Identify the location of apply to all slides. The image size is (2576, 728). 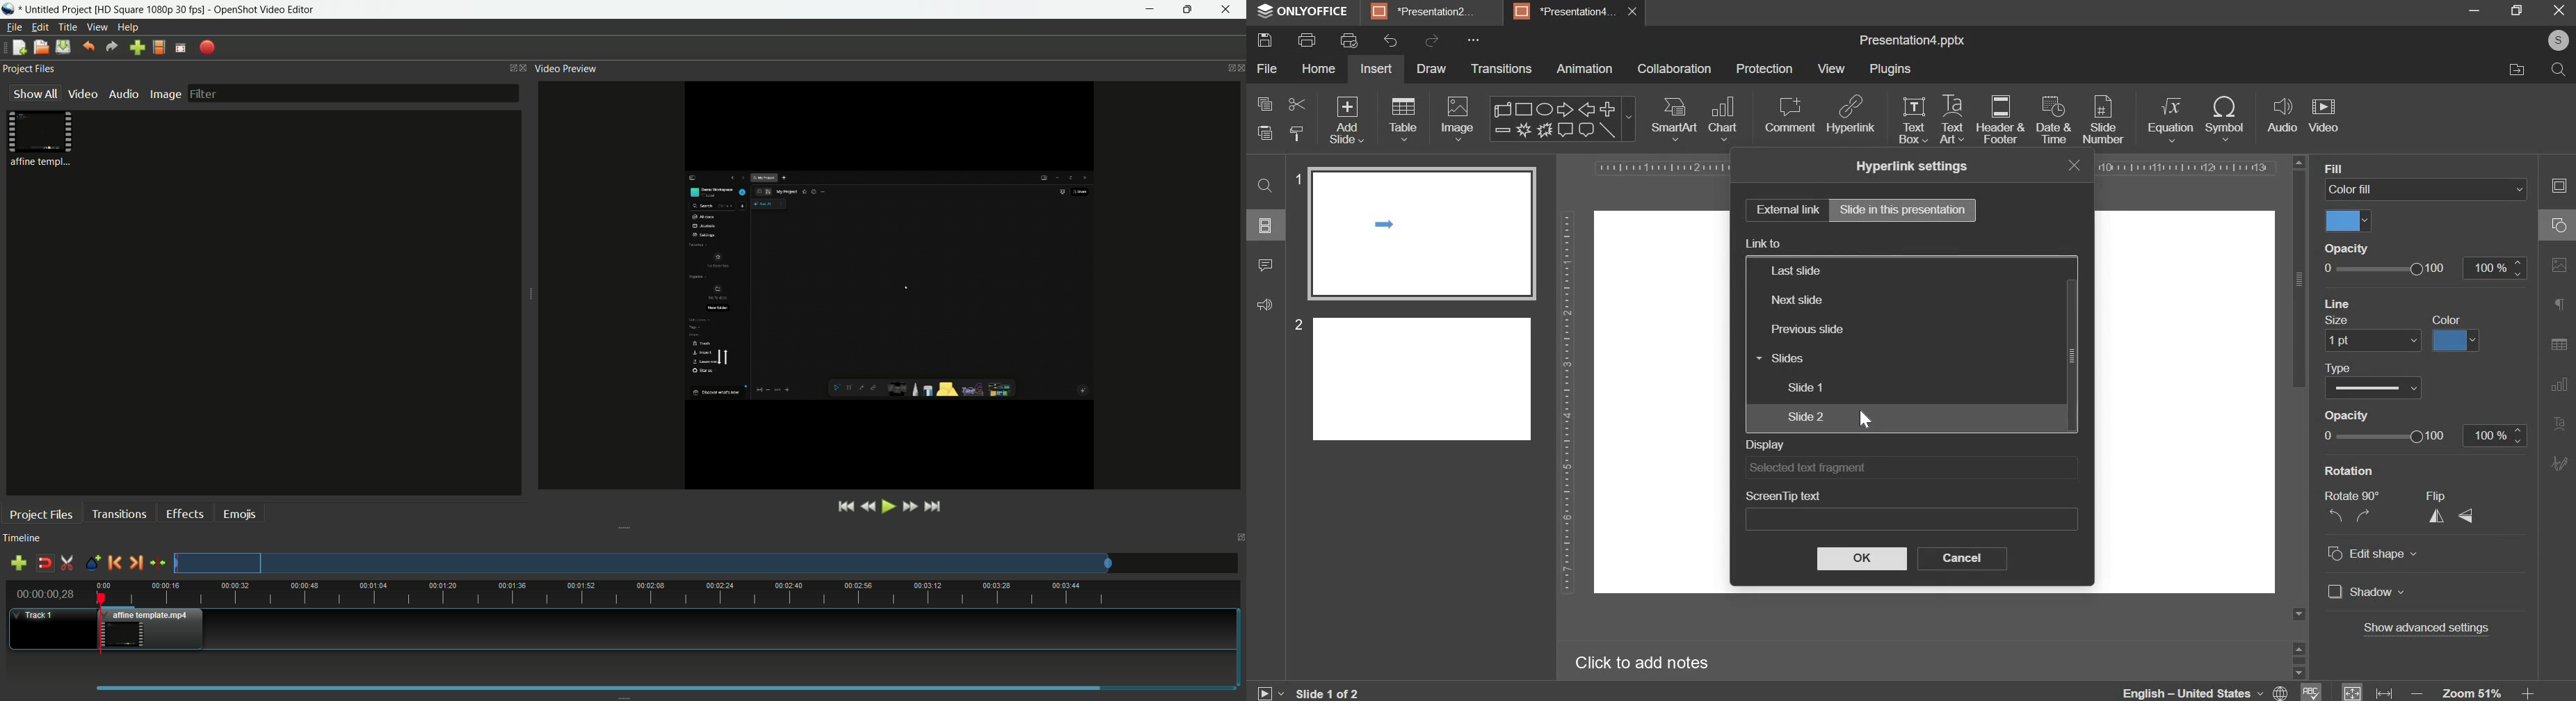
(2451, 319).